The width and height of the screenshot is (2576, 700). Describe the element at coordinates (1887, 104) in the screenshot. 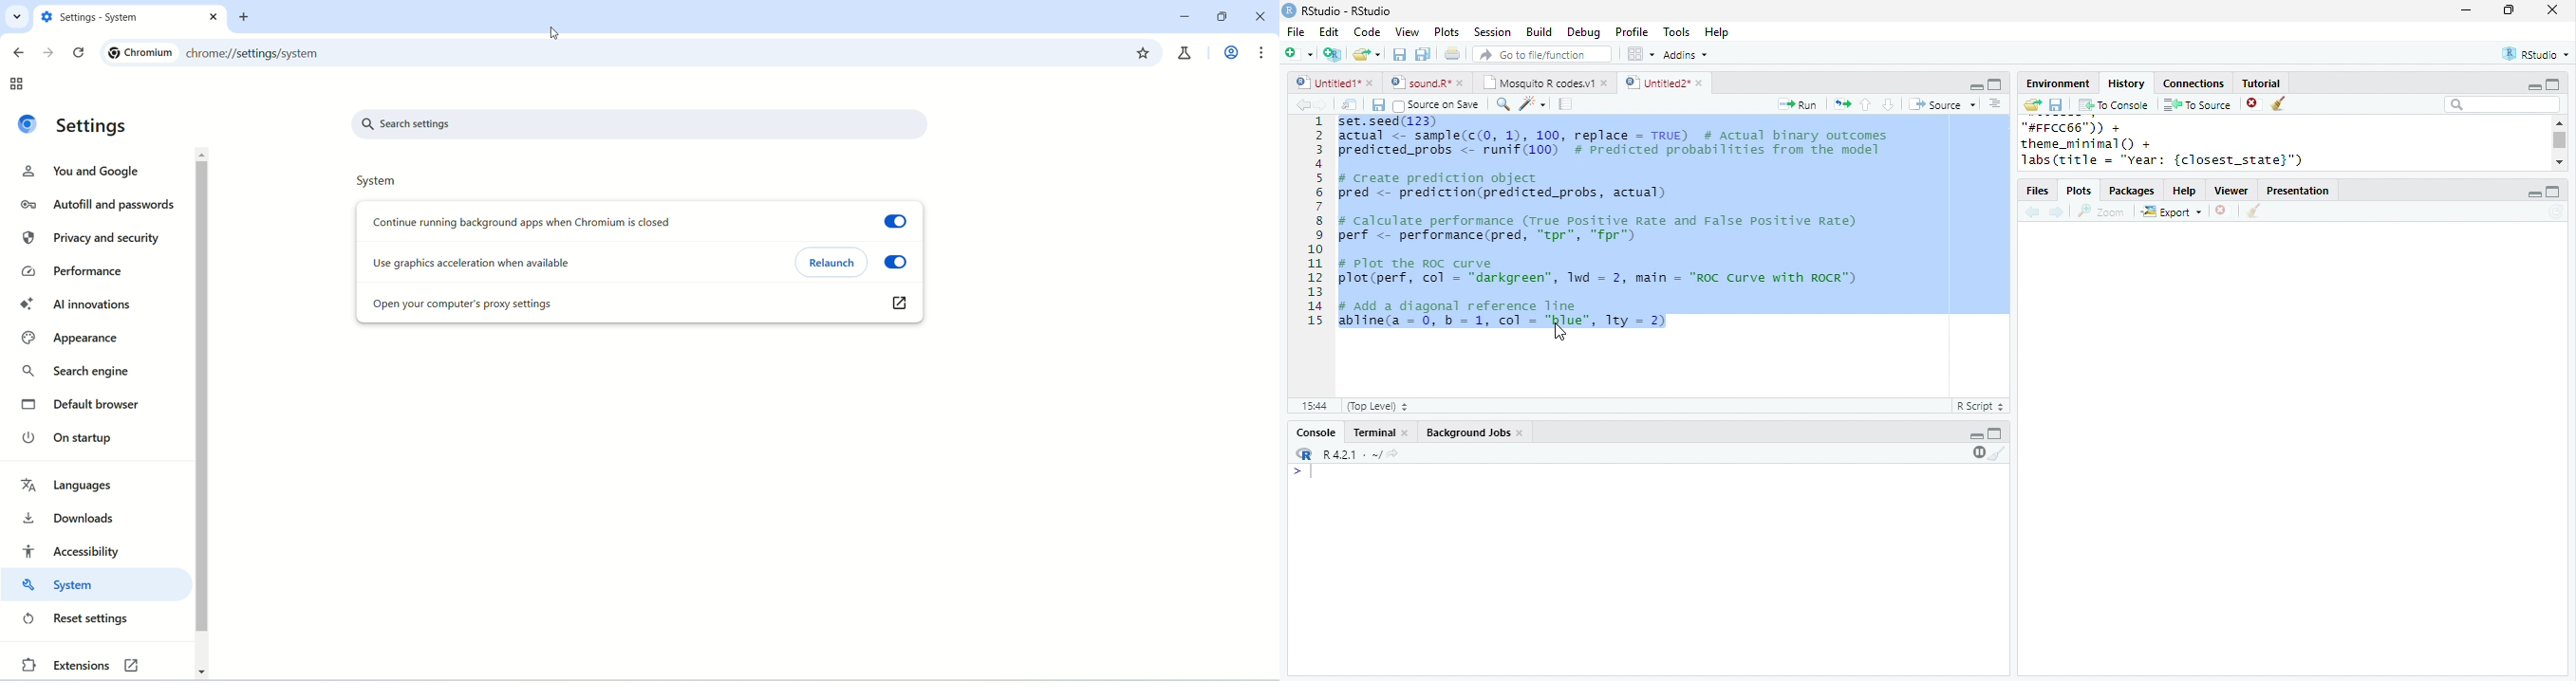

I see `down` at that location.